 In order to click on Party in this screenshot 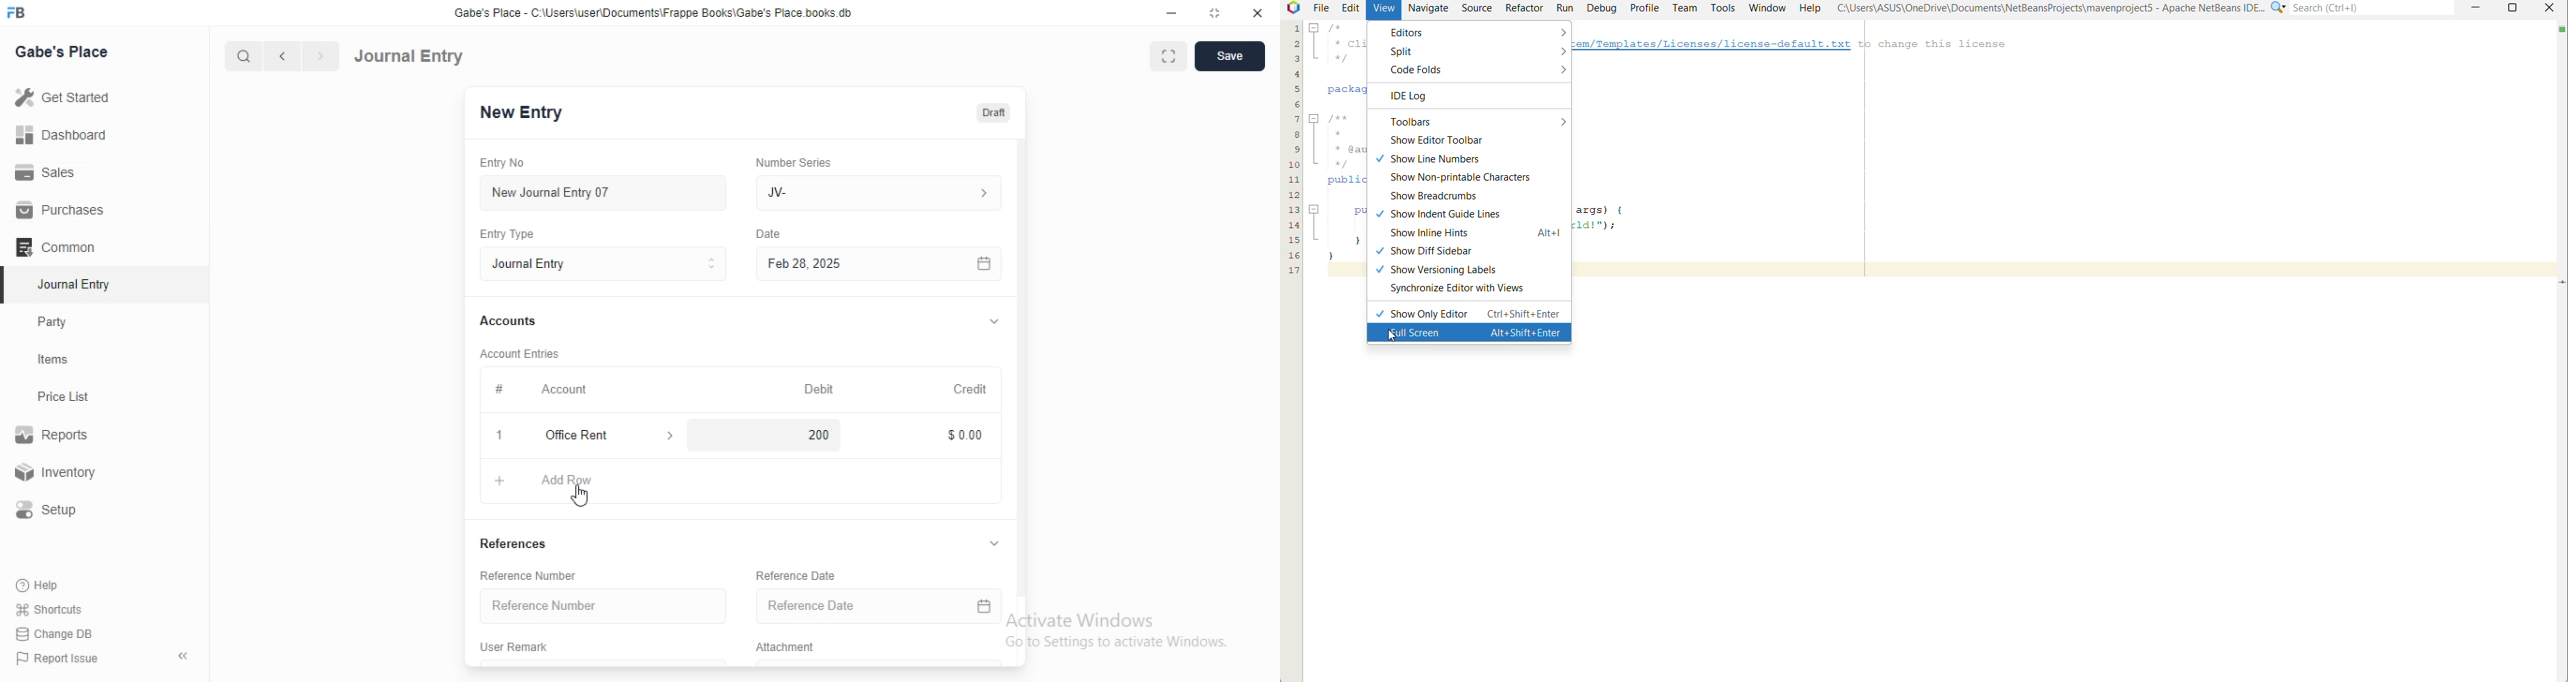, I will do `click(57, 322)`.